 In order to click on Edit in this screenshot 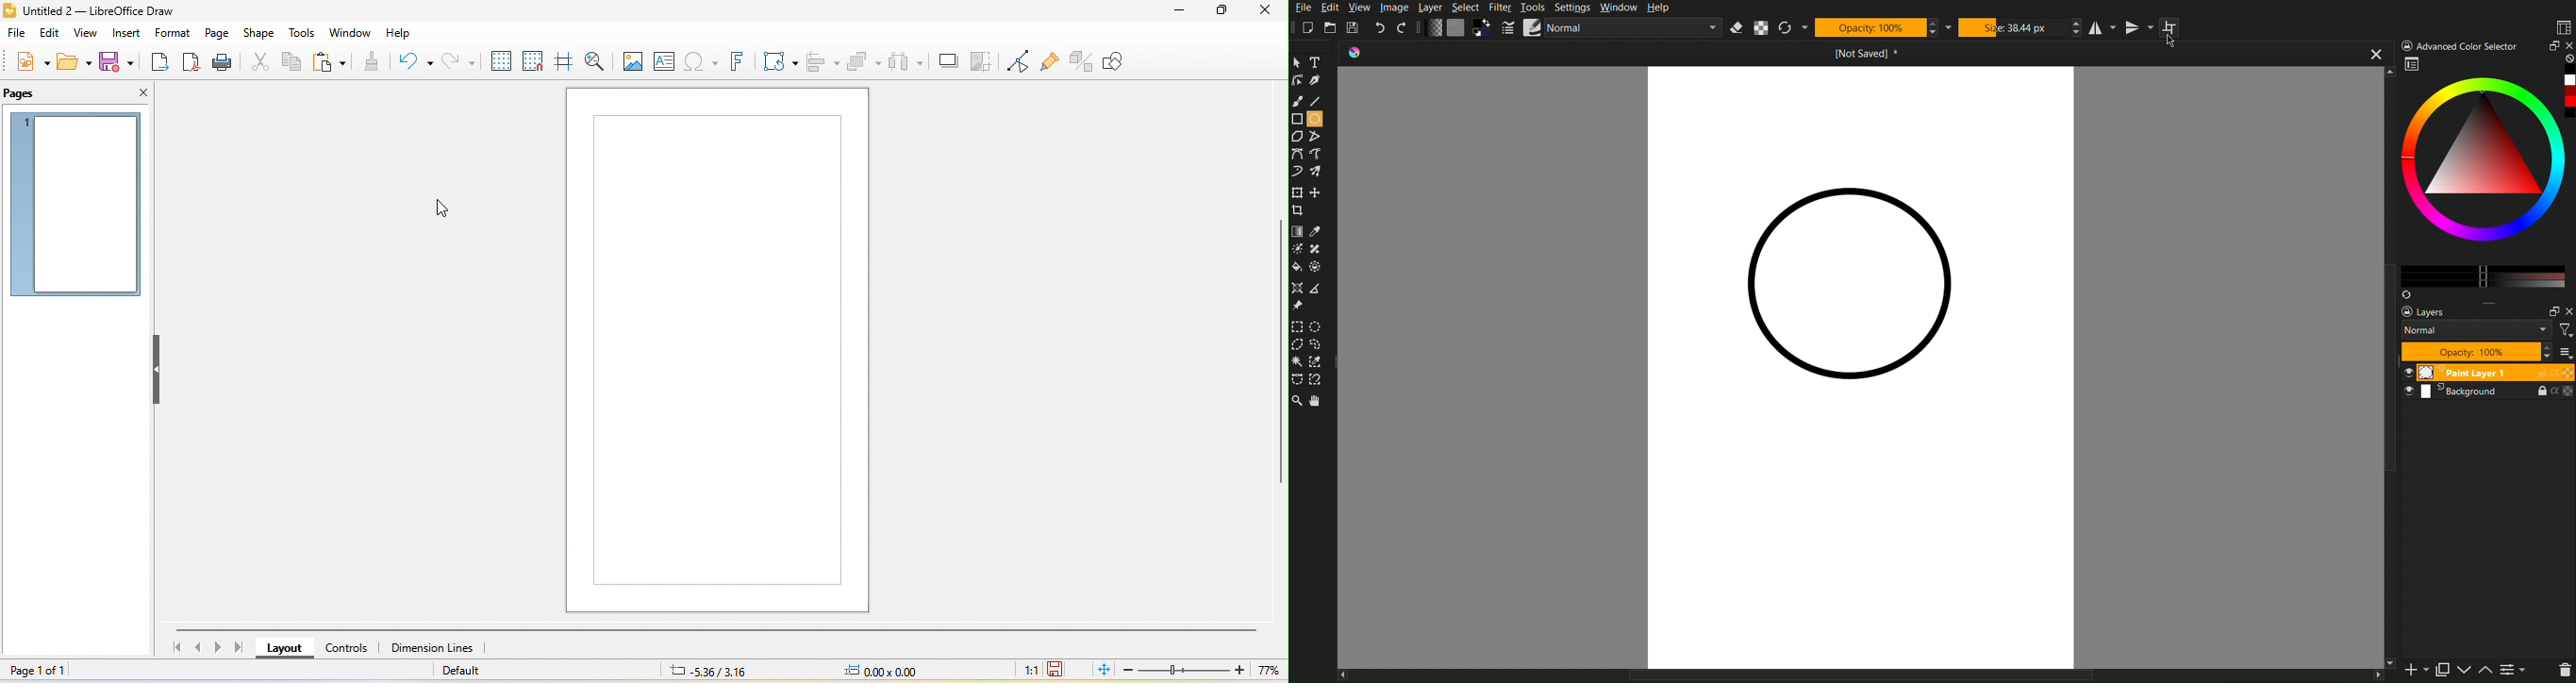, I will do `click(1333, 8)`.